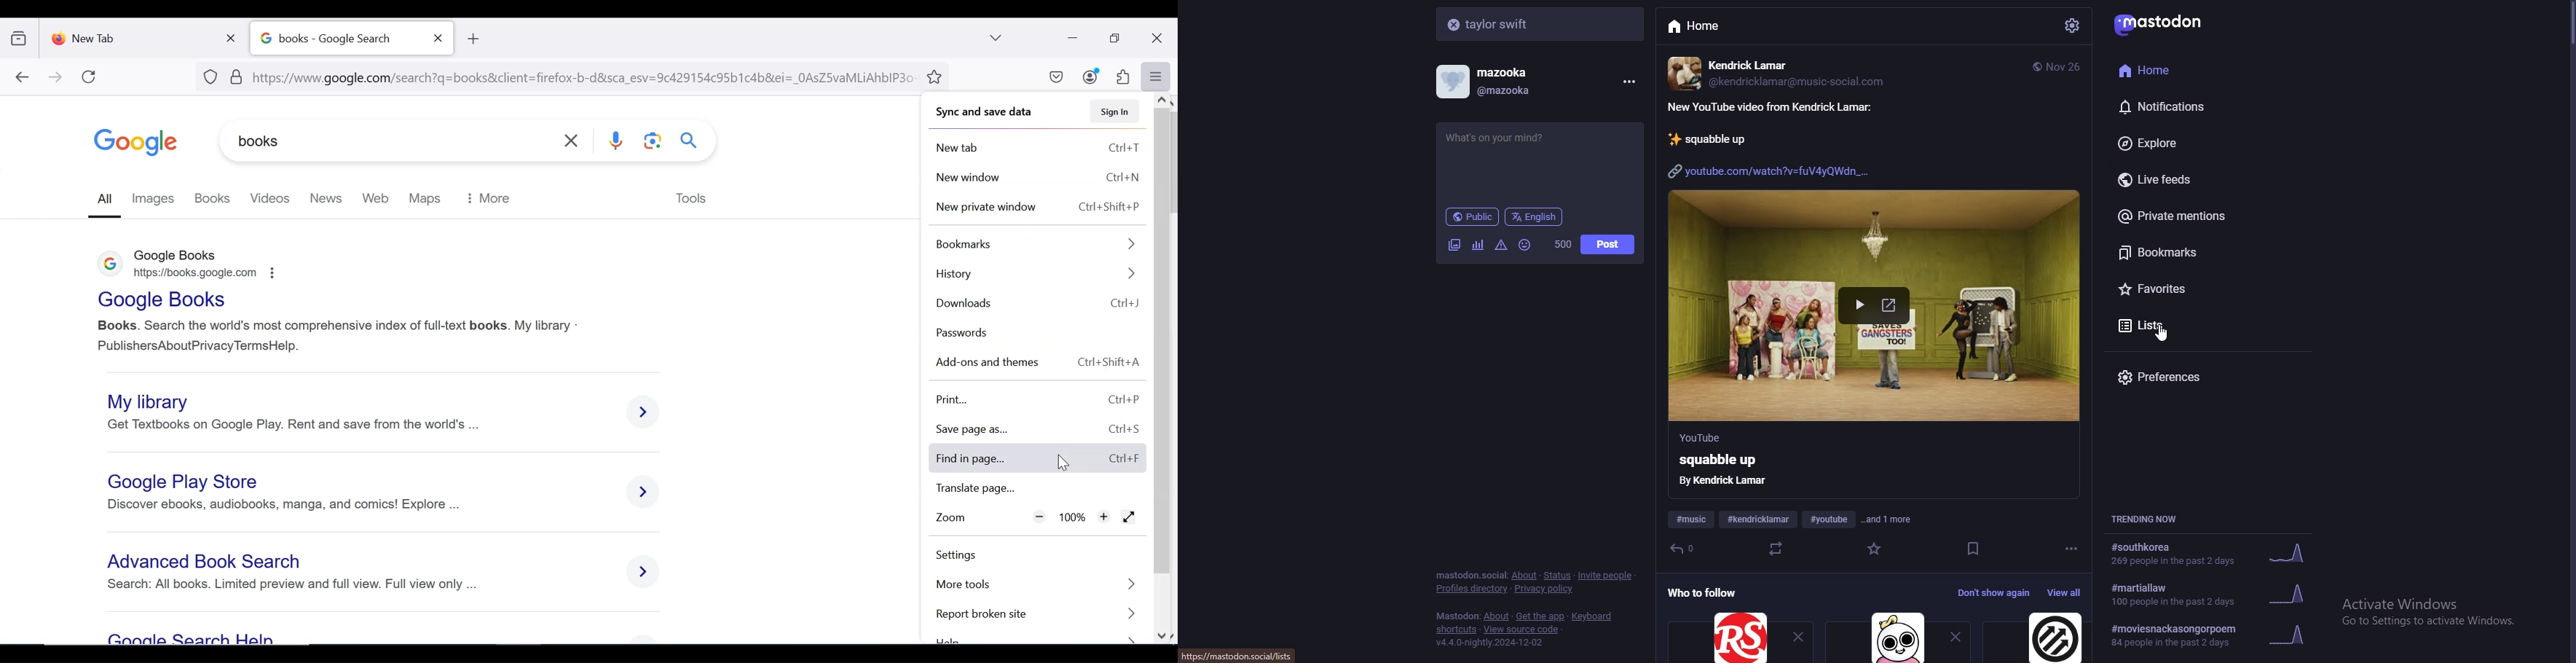 The height and width of the screenshot is (672, 2576). I want to click on save page as, so click(1038, 430).